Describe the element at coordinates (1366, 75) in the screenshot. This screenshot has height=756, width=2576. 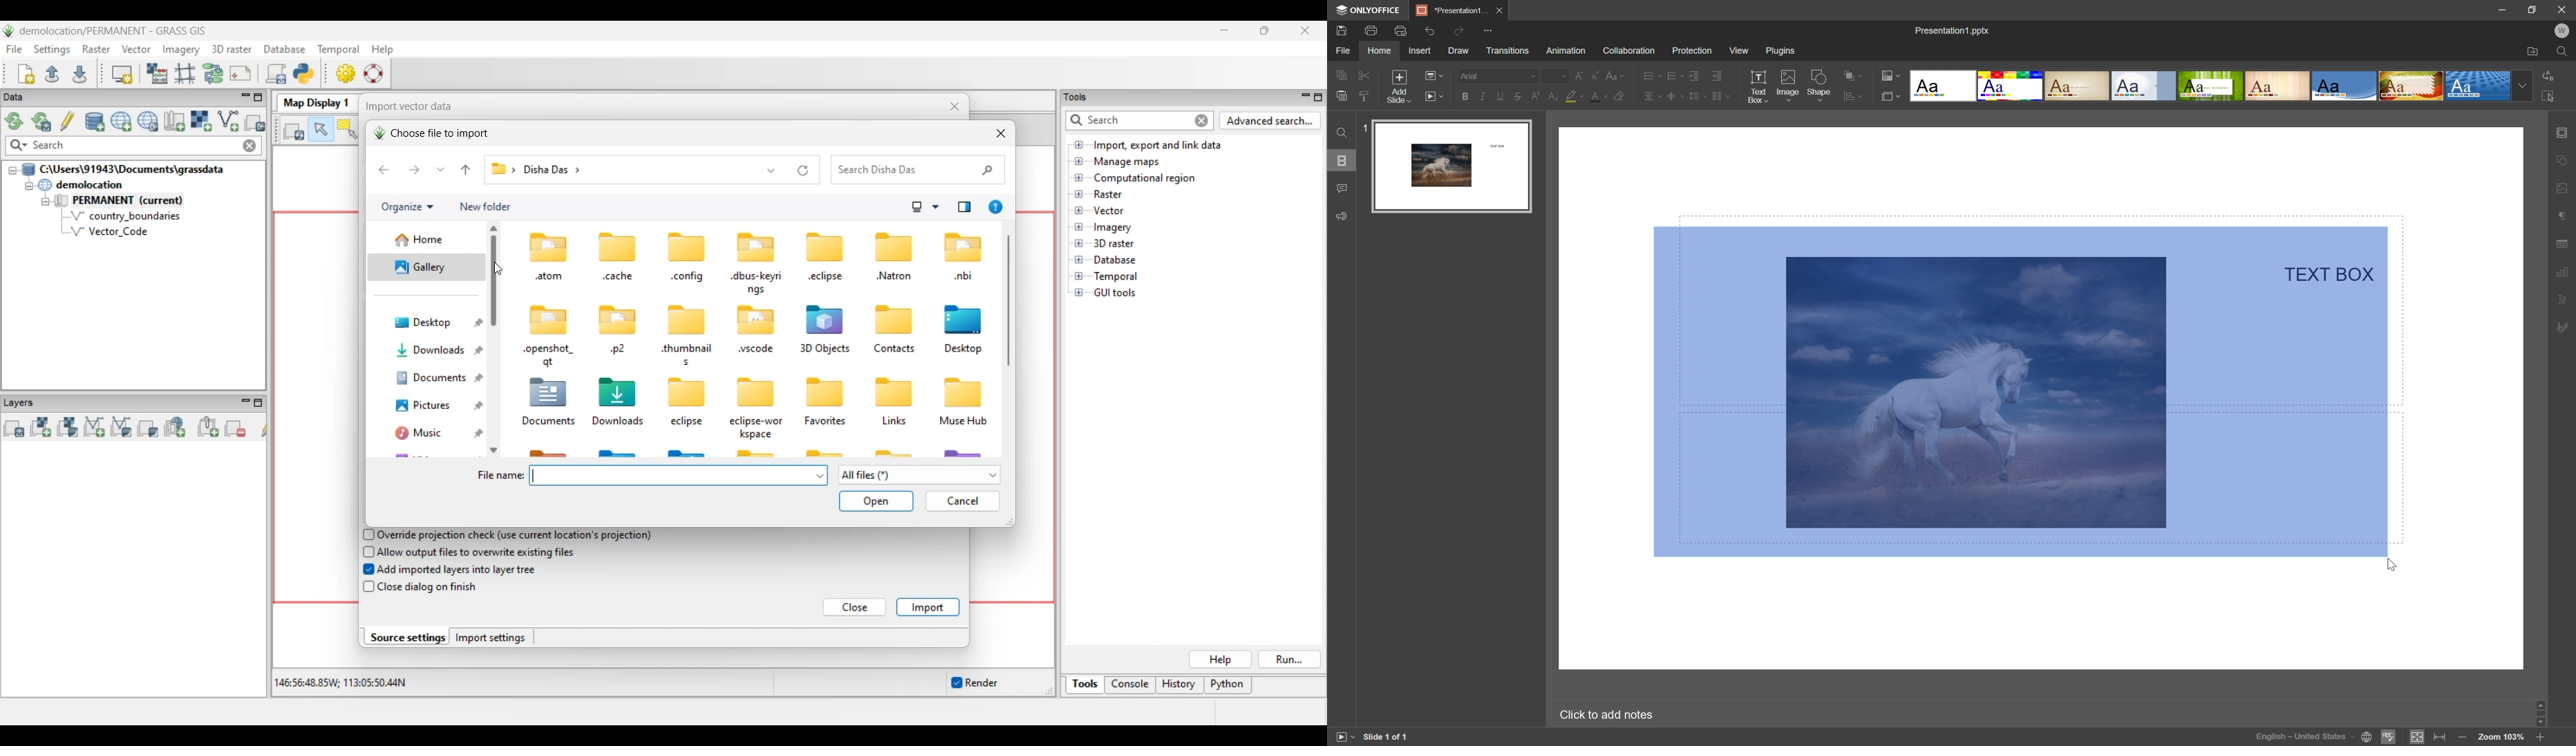
I see `cut` at that location.